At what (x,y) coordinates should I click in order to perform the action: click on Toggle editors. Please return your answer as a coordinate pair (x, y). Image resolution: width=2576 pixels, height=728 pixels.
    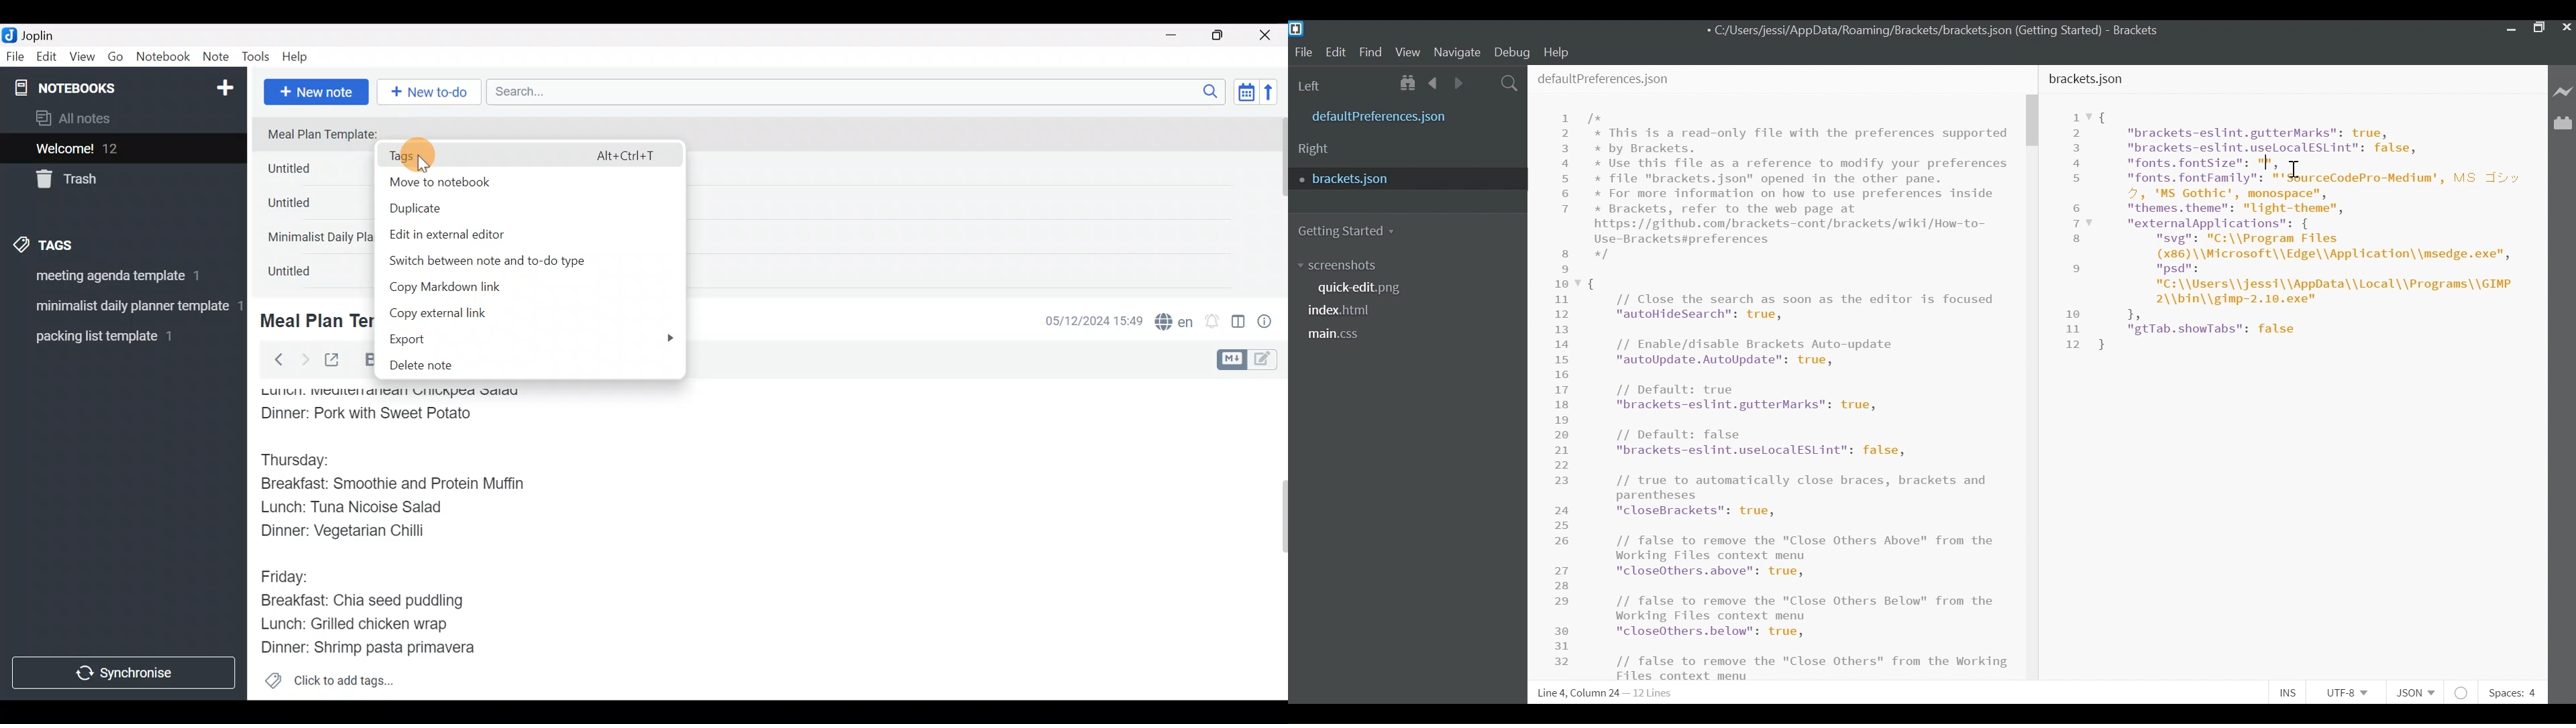
    Looking at the image, I should click on (1250, 358).